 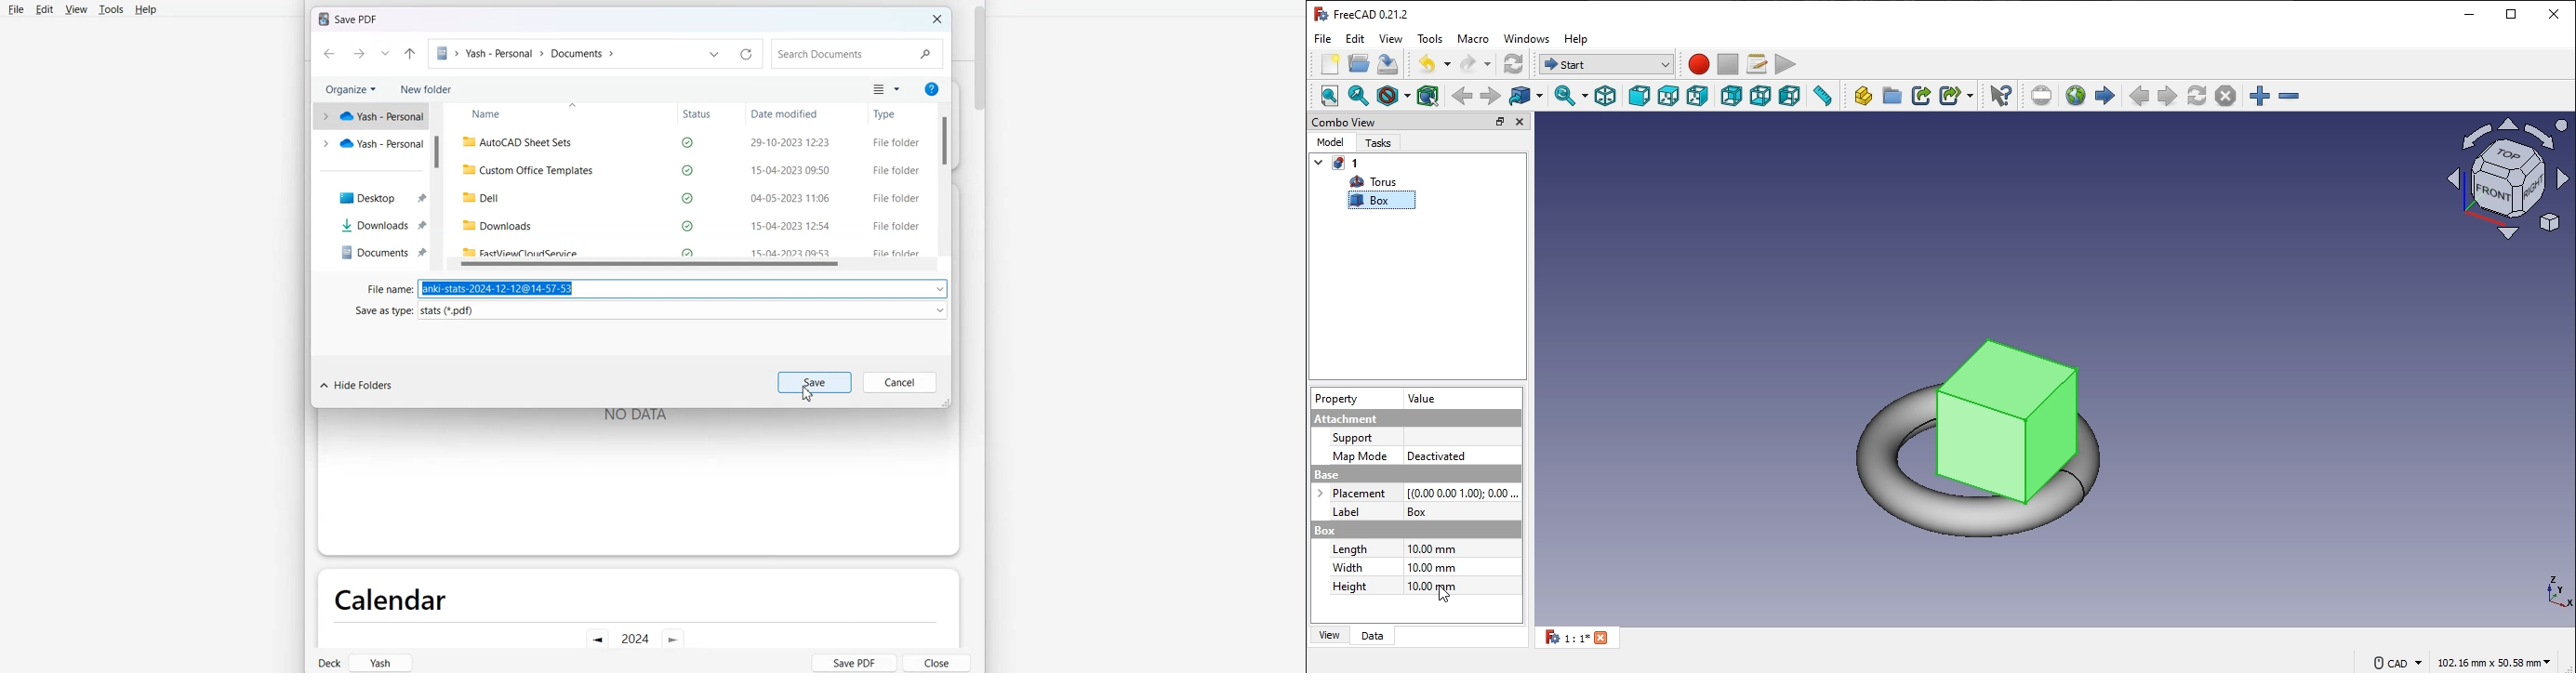 I want to click on redo, so click(x=1478, y=63).